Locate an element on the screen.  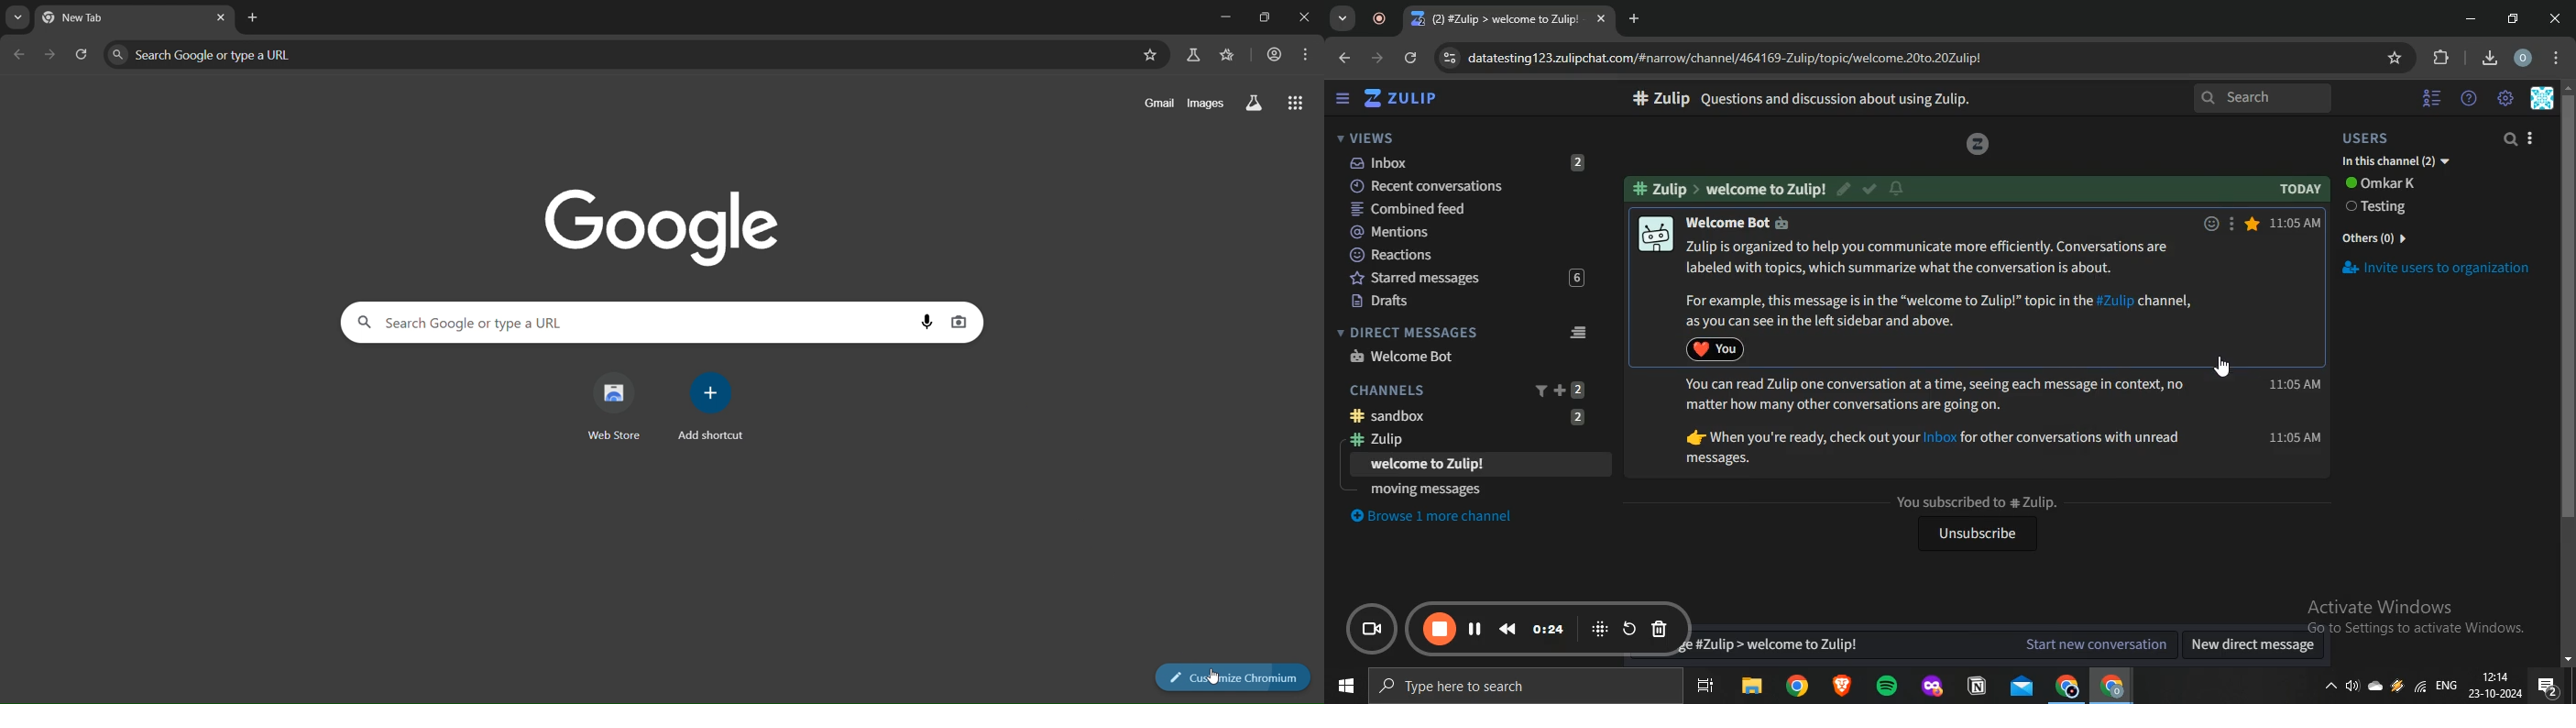
restore window is located at coordinates (2515, 18).